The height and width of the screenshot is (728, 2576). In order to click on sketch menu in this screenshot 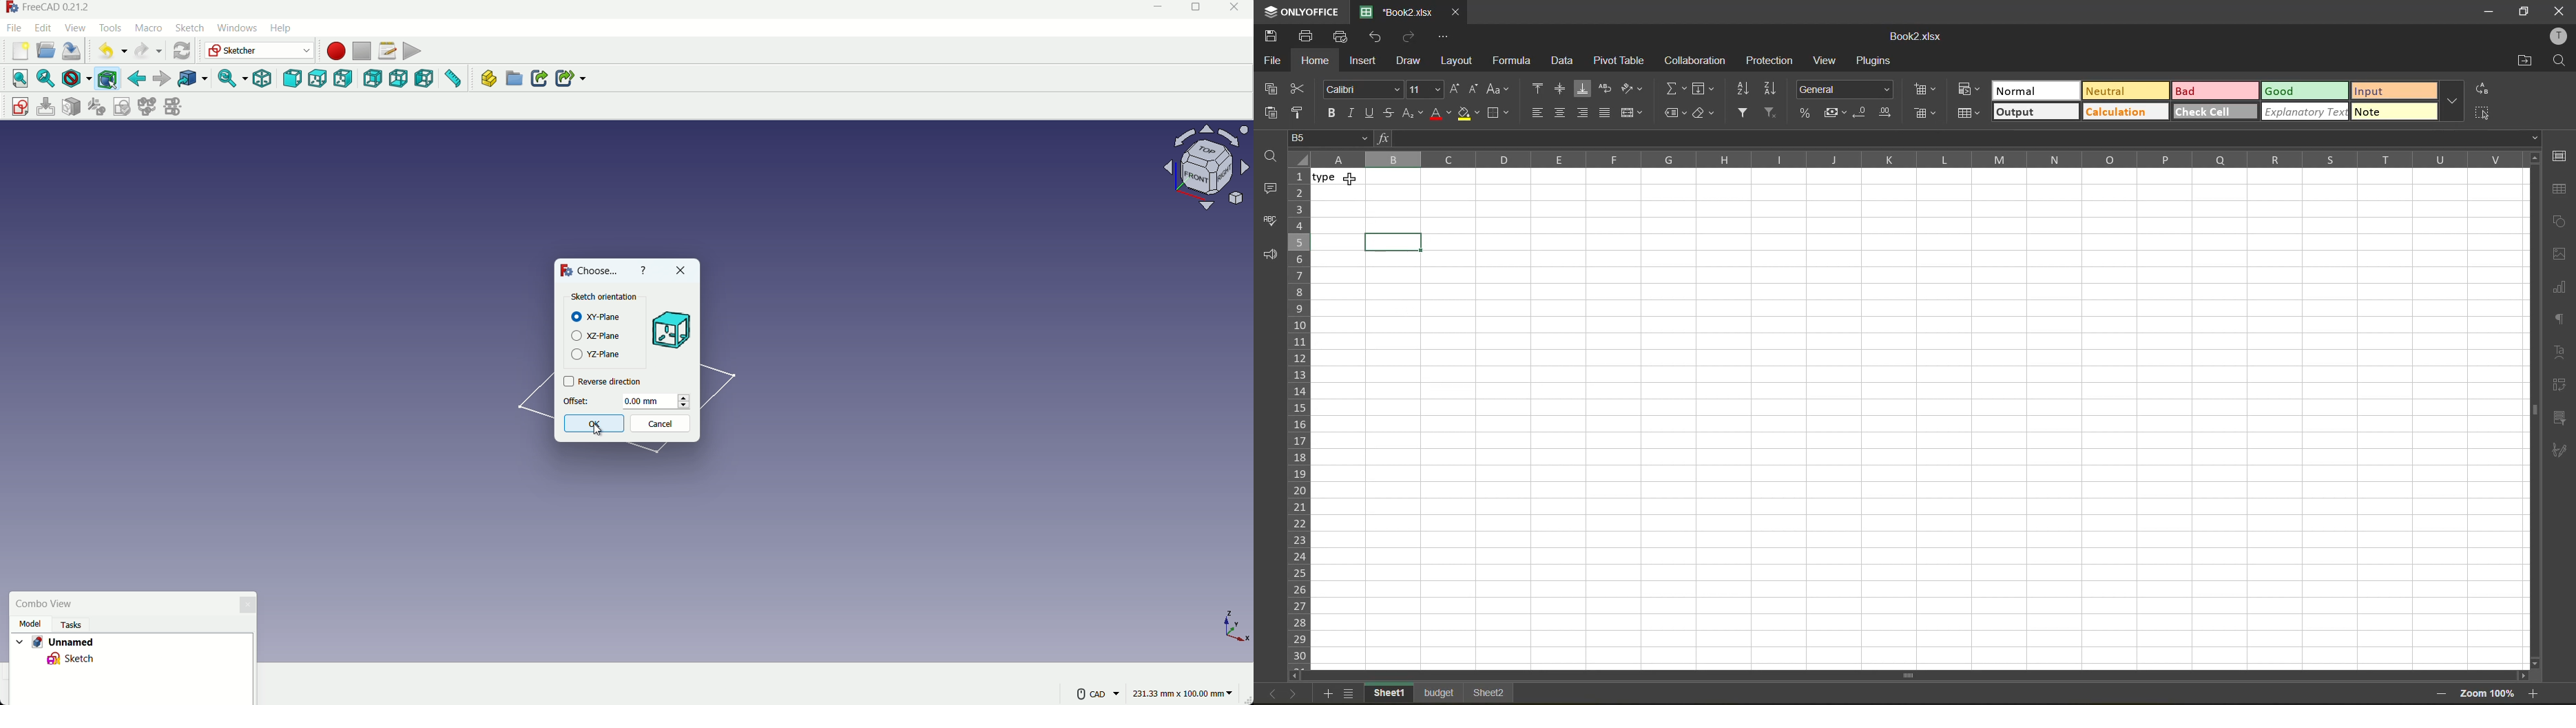, I will do `click(187, 29)`.